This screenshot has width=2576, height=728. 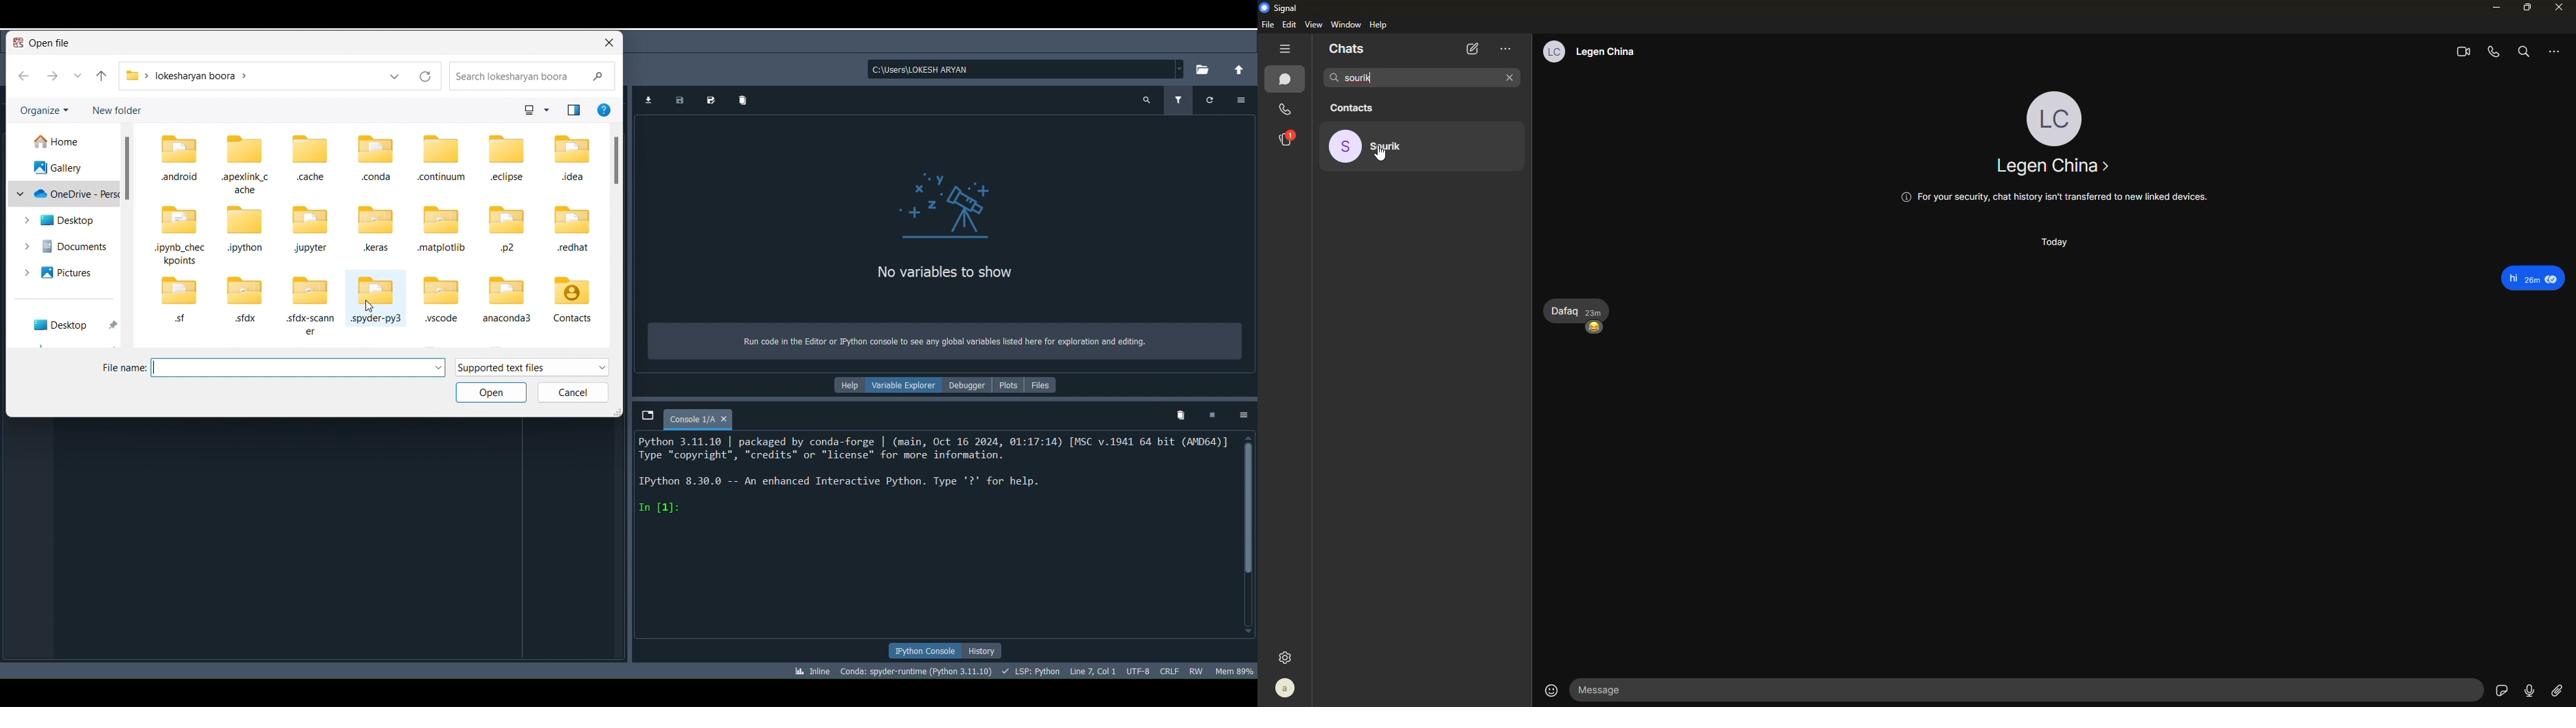 What do you see at coordinates (312, 157) in the screenshot?
I see `Folder` at bounding box center [312, 157].